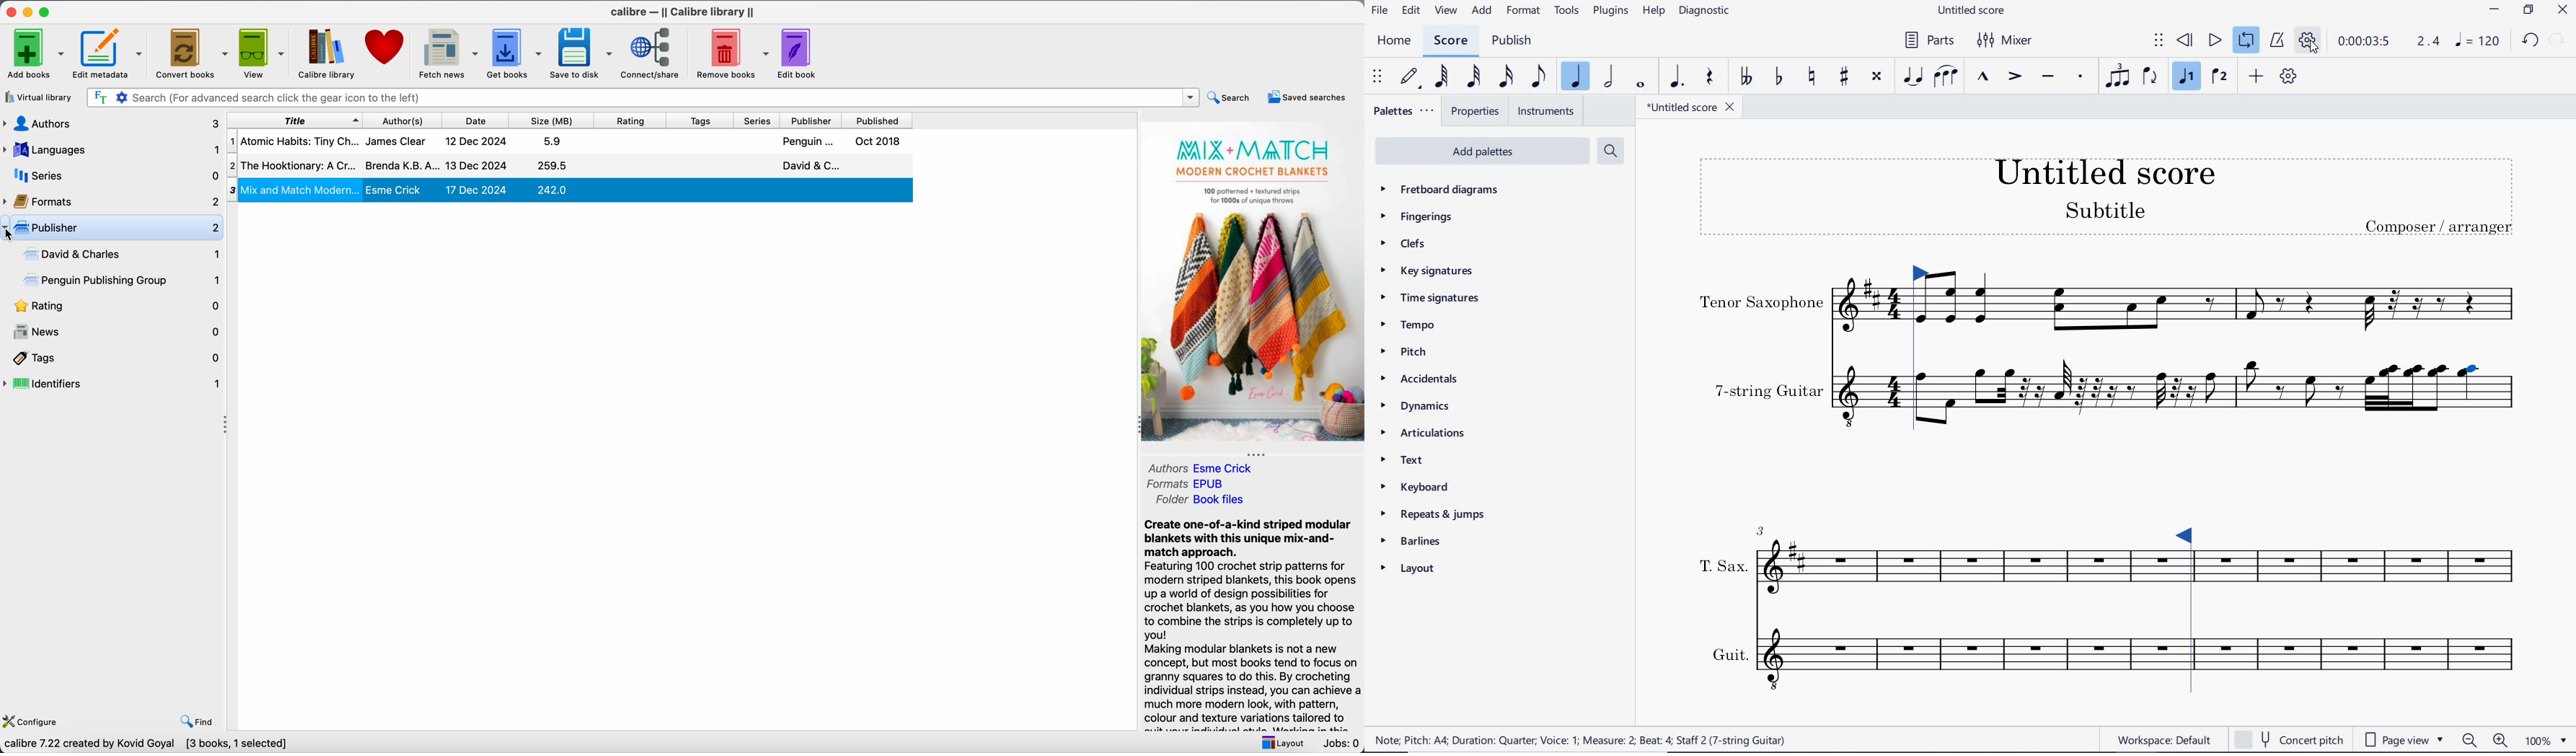  Describe the element at coordinates (1416, 381) in the screenshot. I see `ACCIDENTALS` at that location.